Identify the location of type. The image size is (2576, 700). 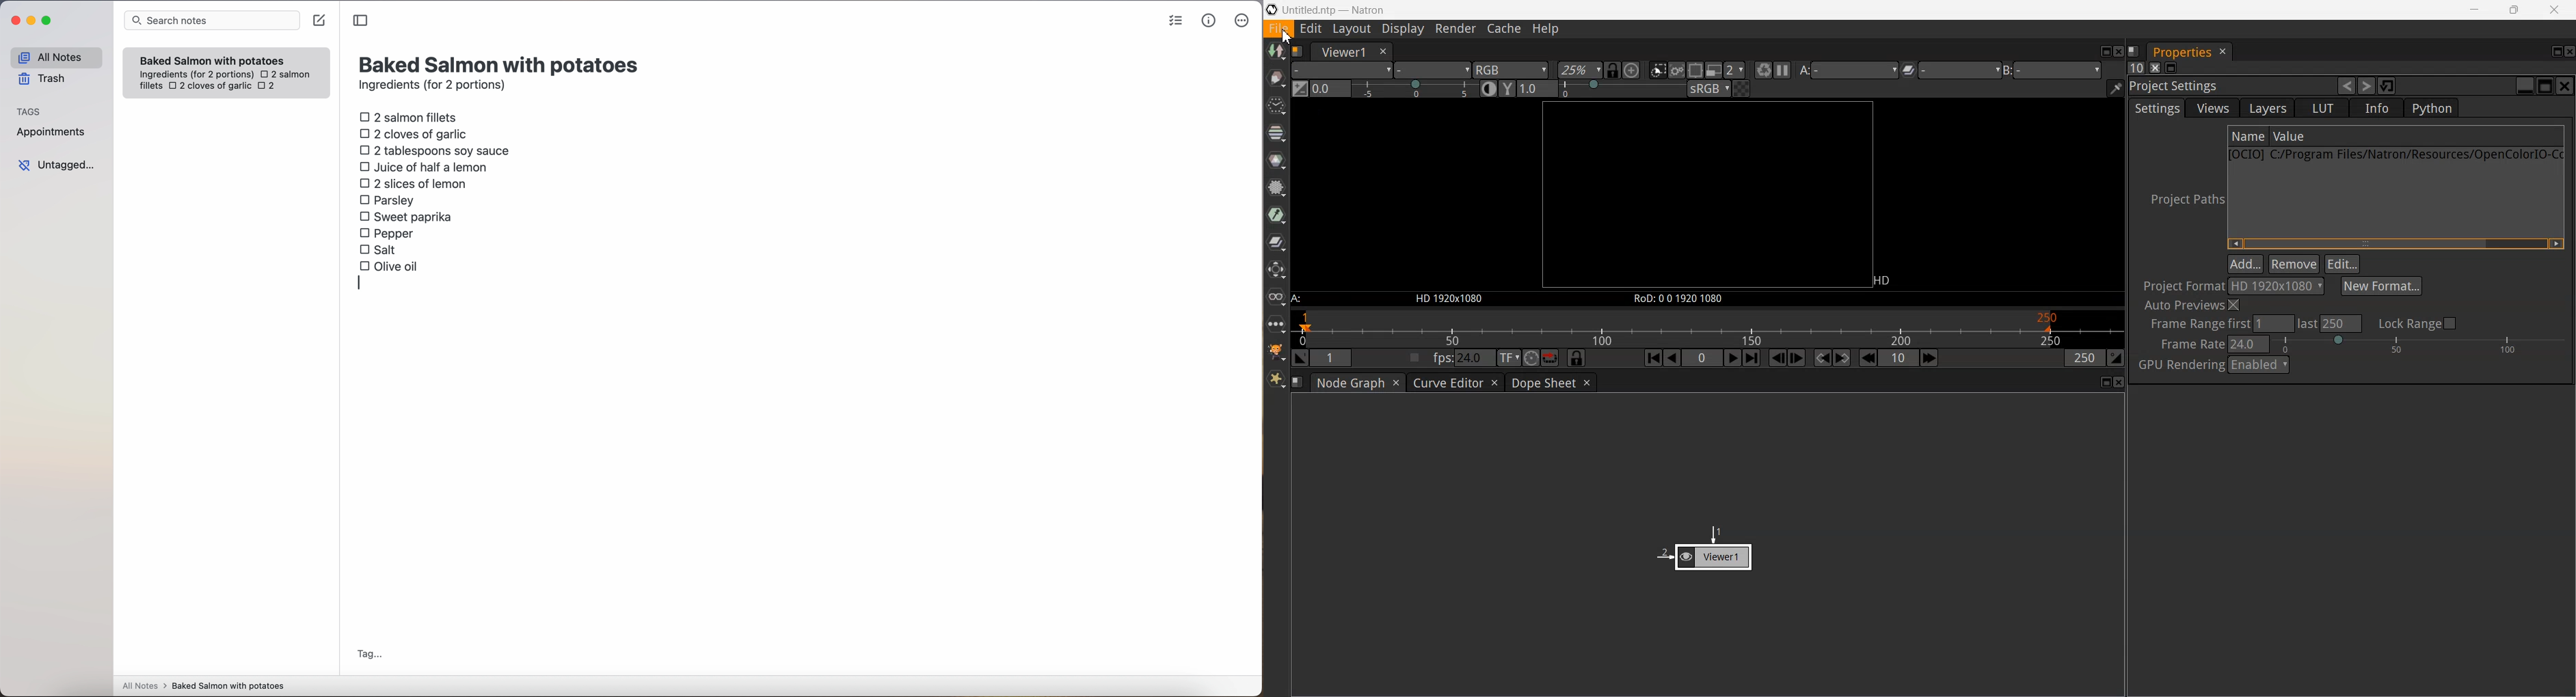
(359, 283).